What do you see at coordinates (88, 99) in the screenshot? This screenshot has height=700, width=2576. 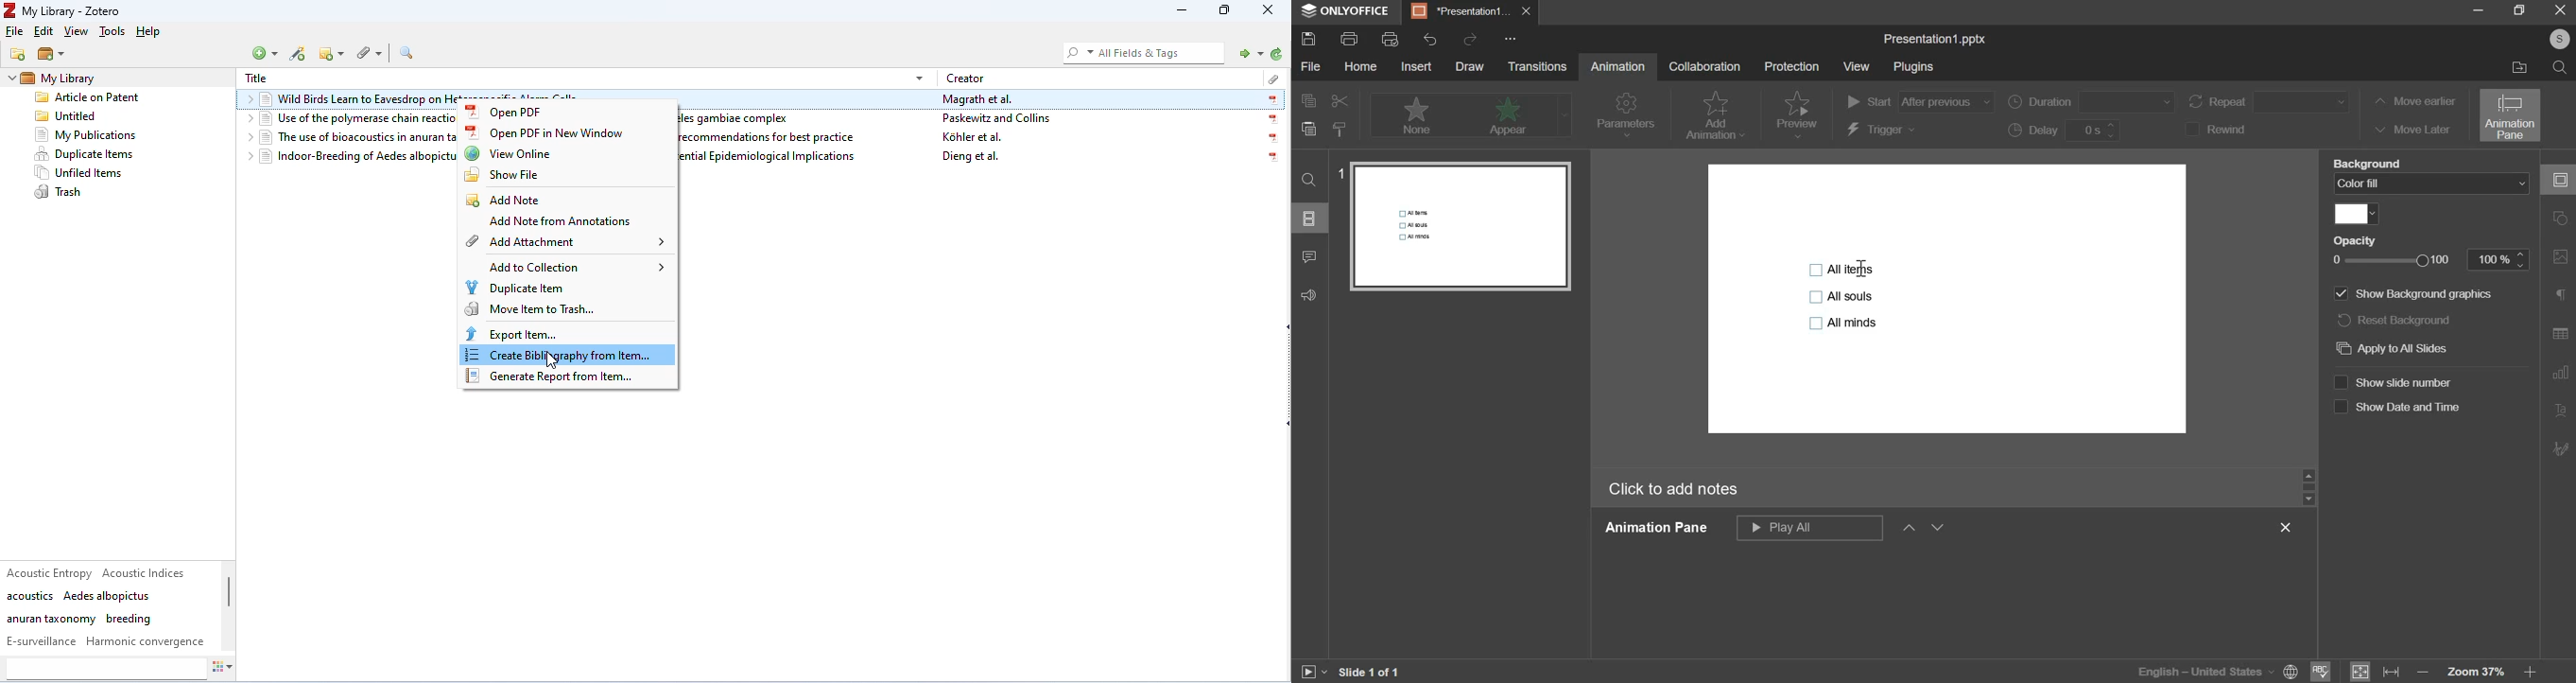 I see `article on patent` at bounding box center [88, 99].